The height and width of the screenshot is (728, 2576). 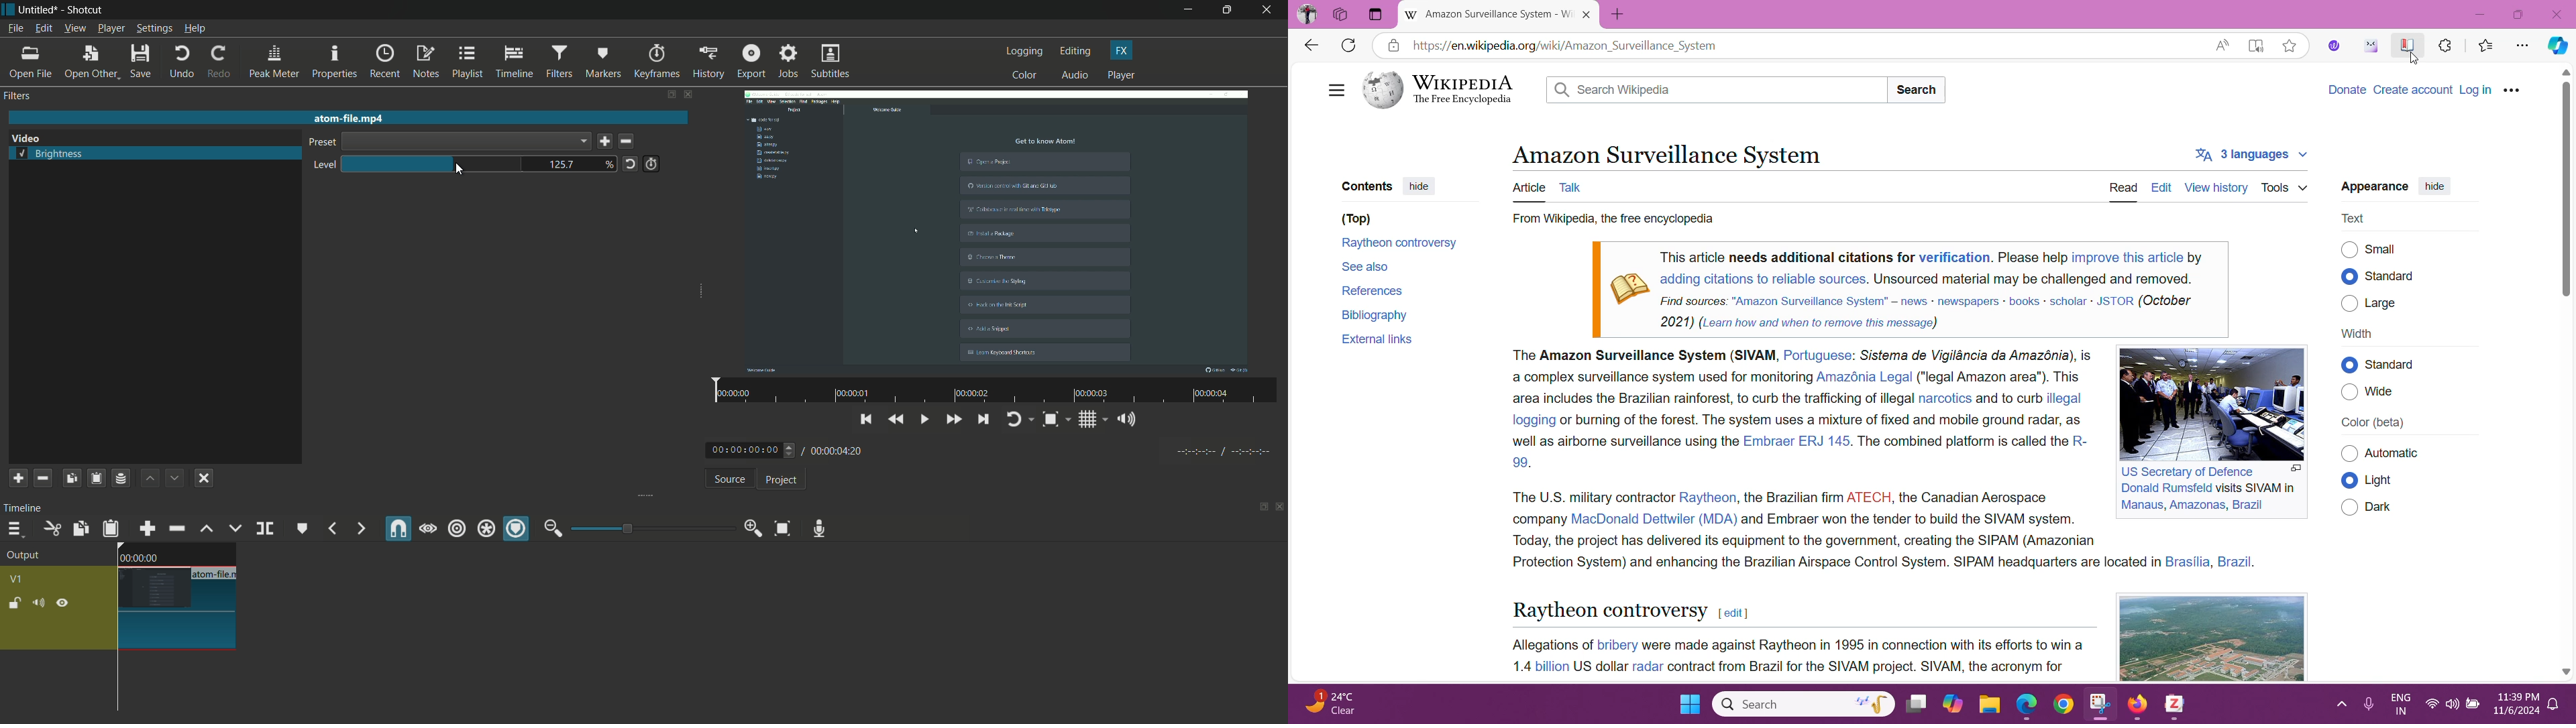 I want to click on Unselected, so click(x=2350, y=392).